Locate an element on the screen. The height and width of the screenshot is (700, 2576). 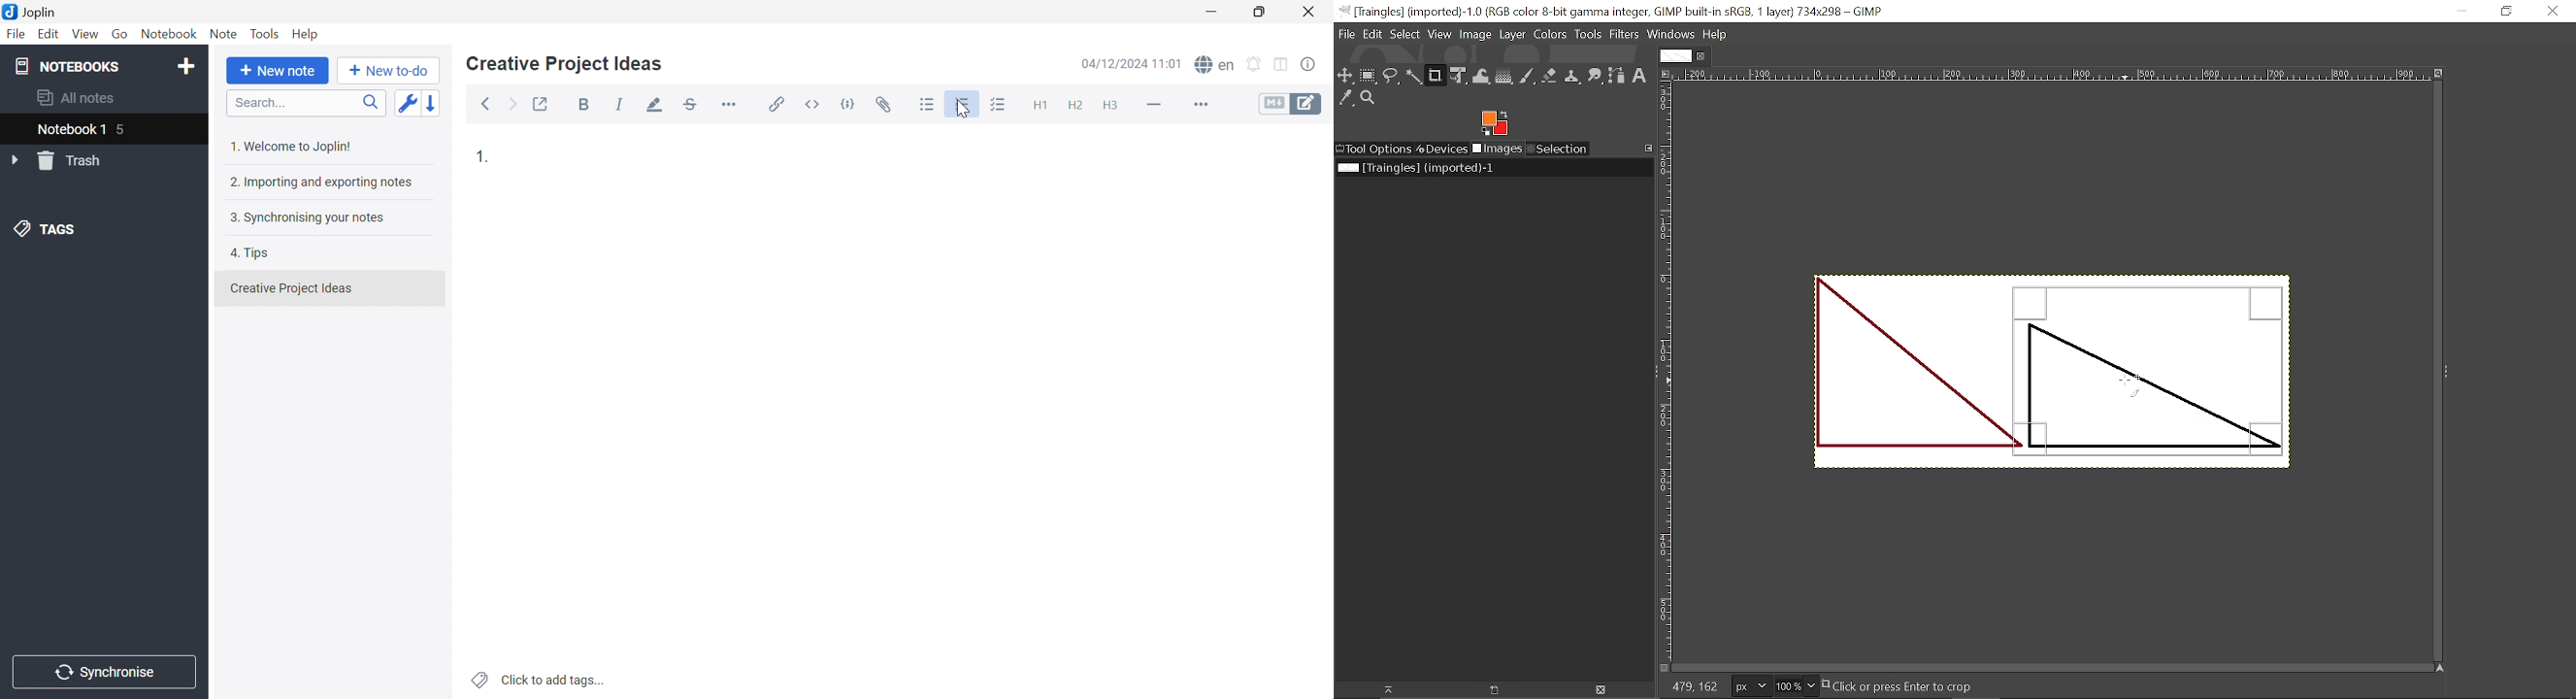
Note is located at coordinates (222, 35).